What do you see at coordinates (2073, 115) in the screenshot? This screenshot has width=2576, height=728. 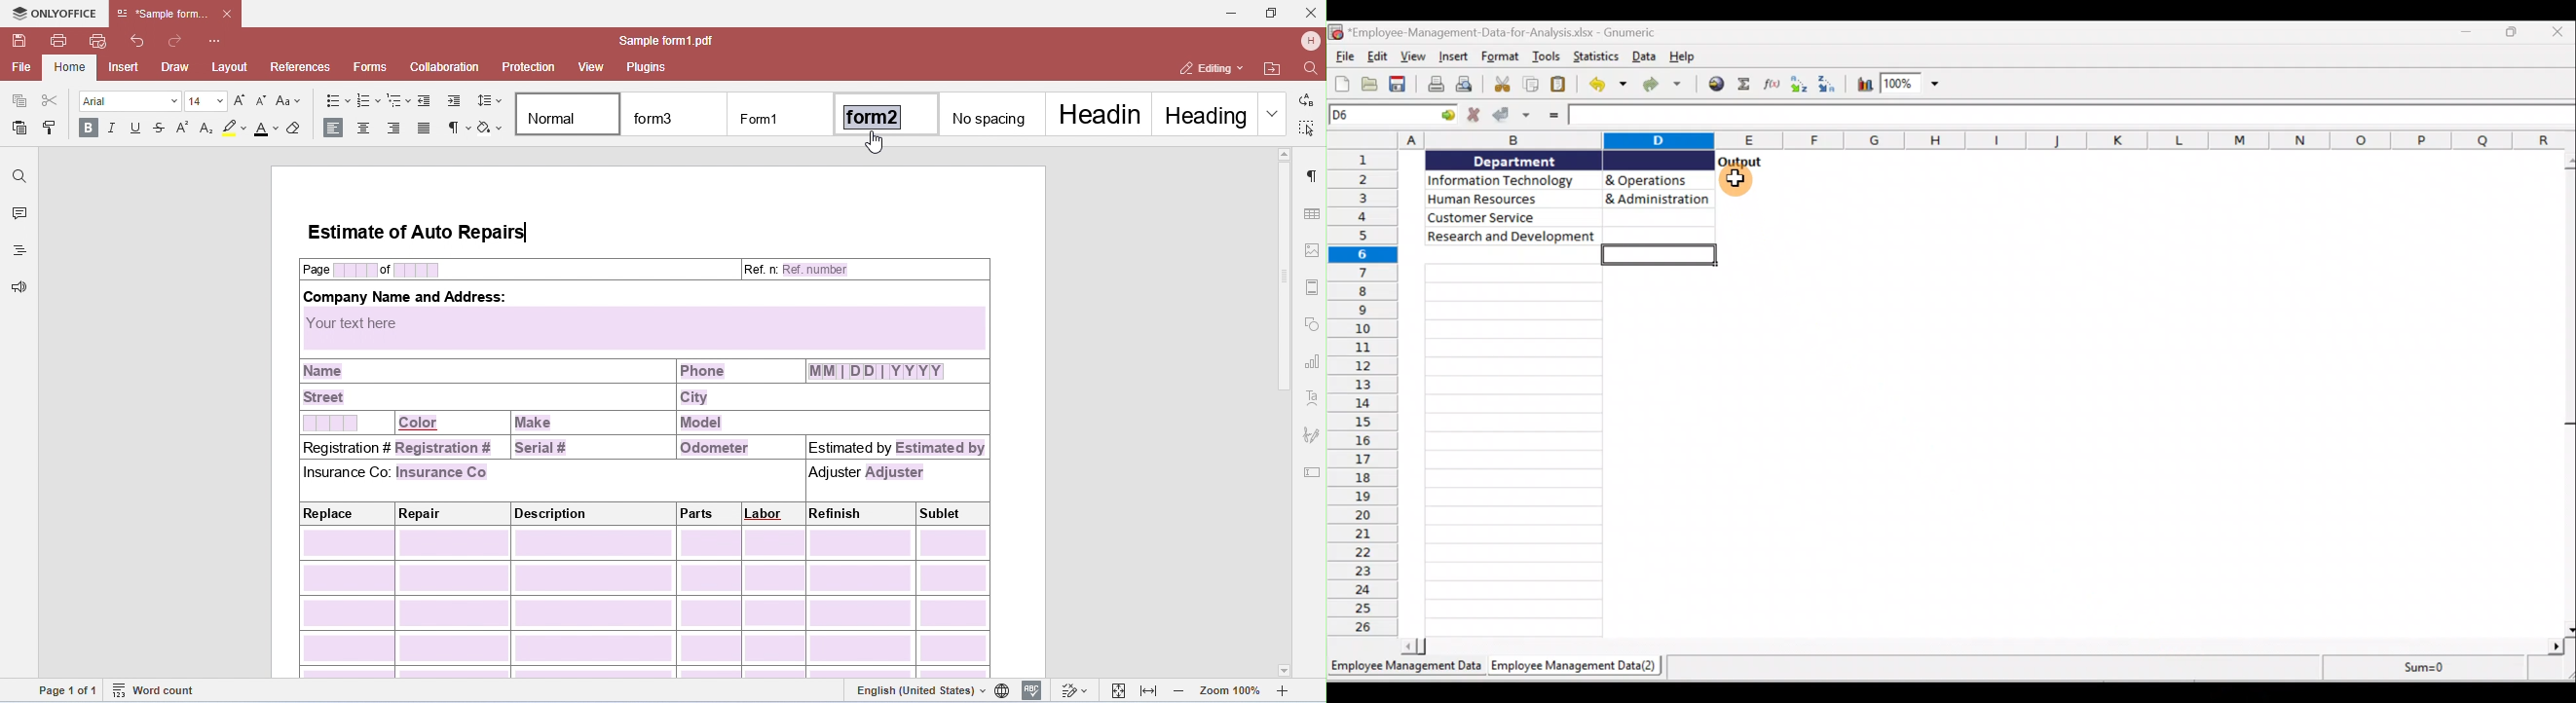 I see `Formula bar` at bounding box center [2073, 115].